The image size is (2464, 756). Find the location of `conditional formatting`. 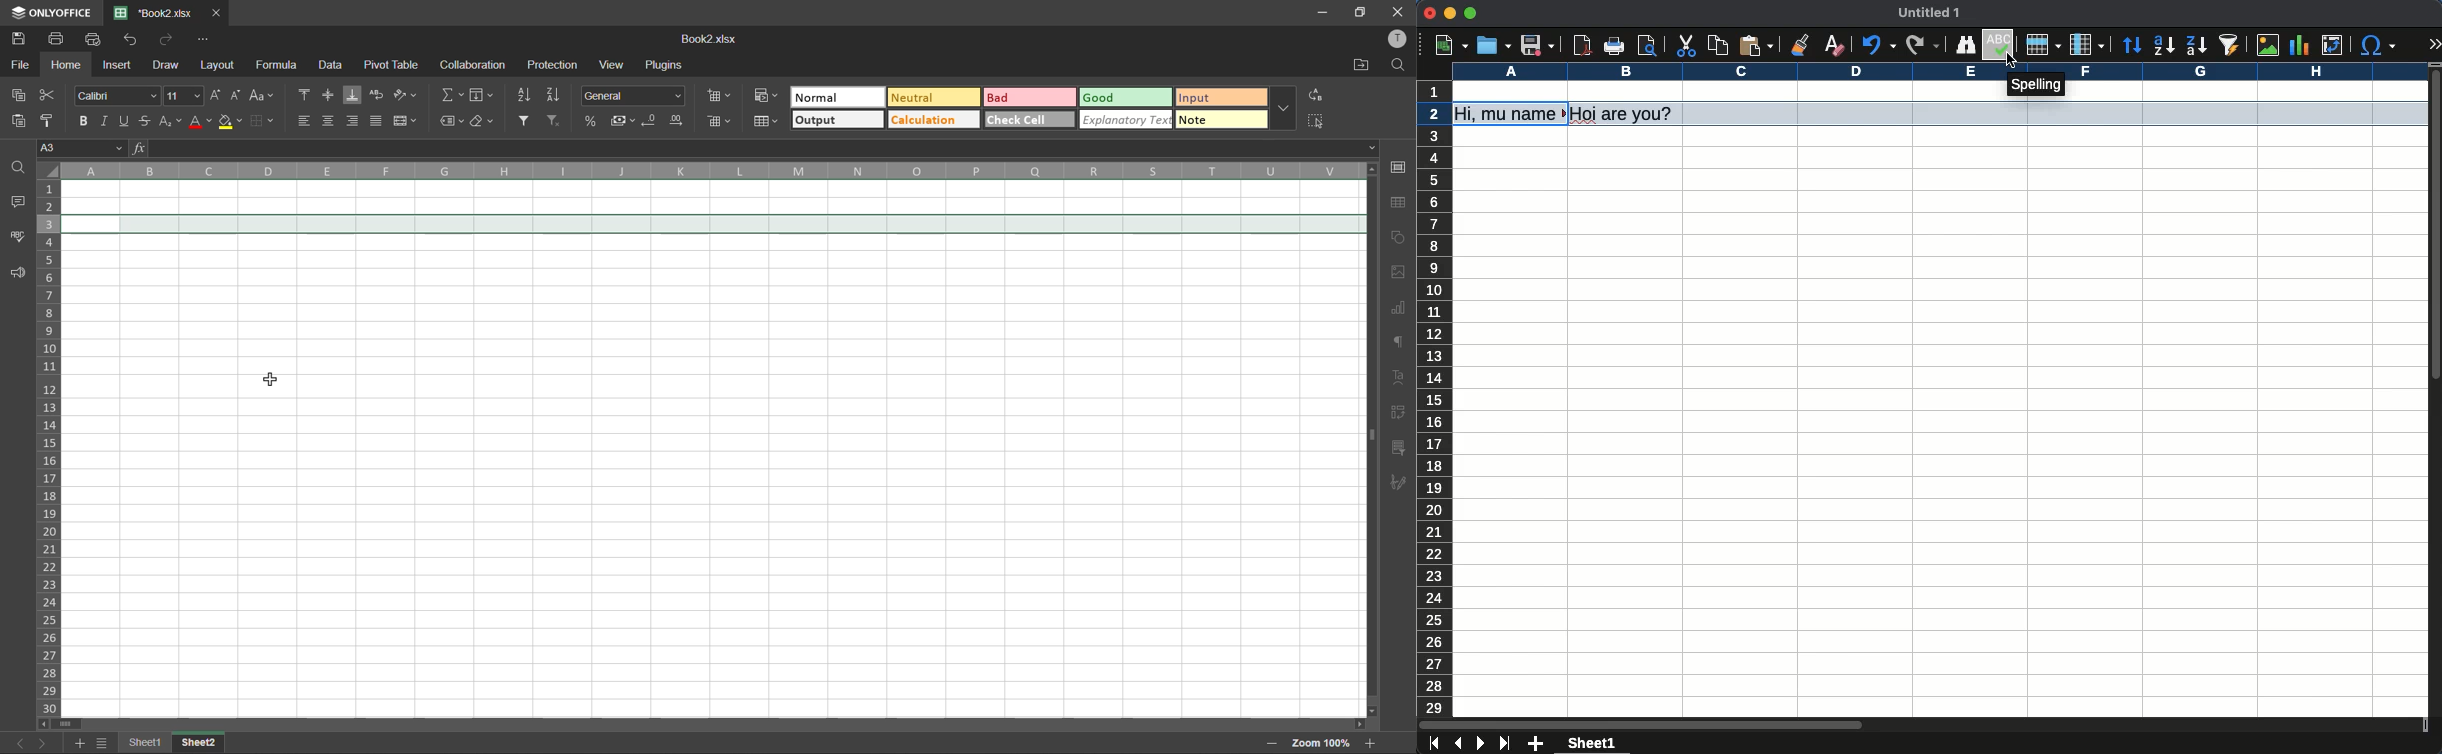

conditional formatting is located at coordinates (764, 94).